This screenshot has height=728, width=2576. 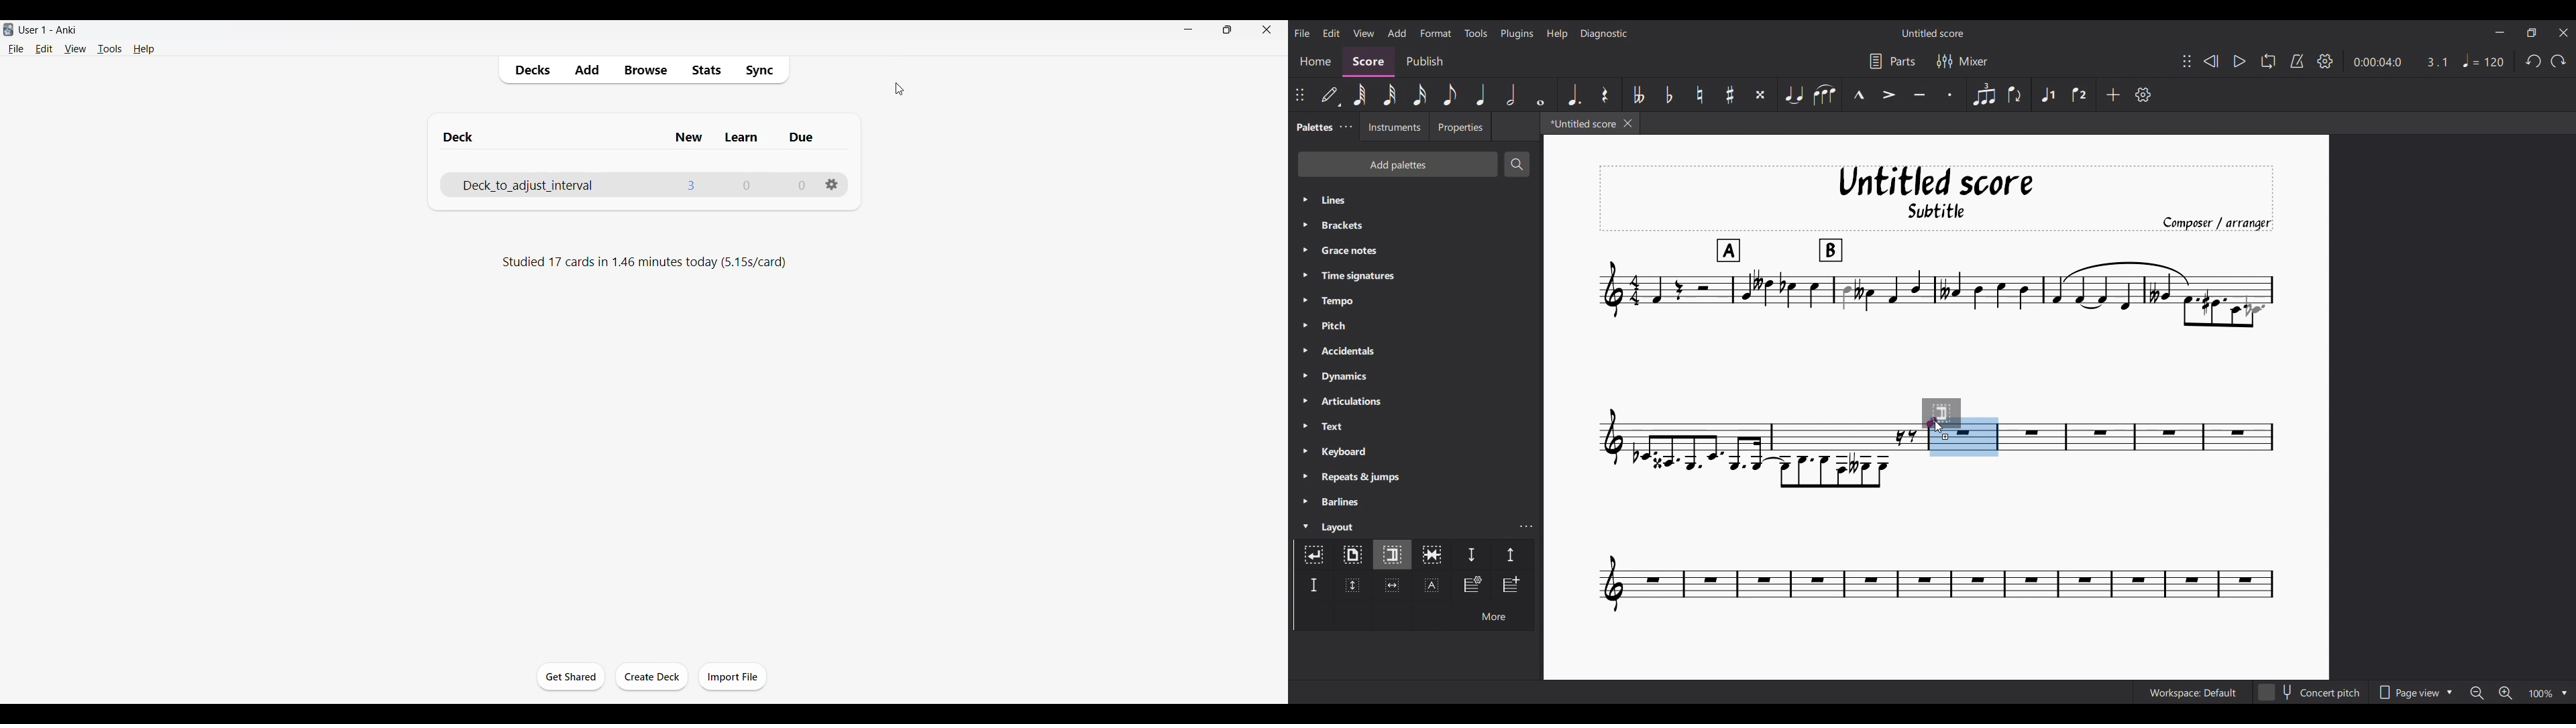 I want to click on Keep measures on the same system, so click(x=1432, y=554).